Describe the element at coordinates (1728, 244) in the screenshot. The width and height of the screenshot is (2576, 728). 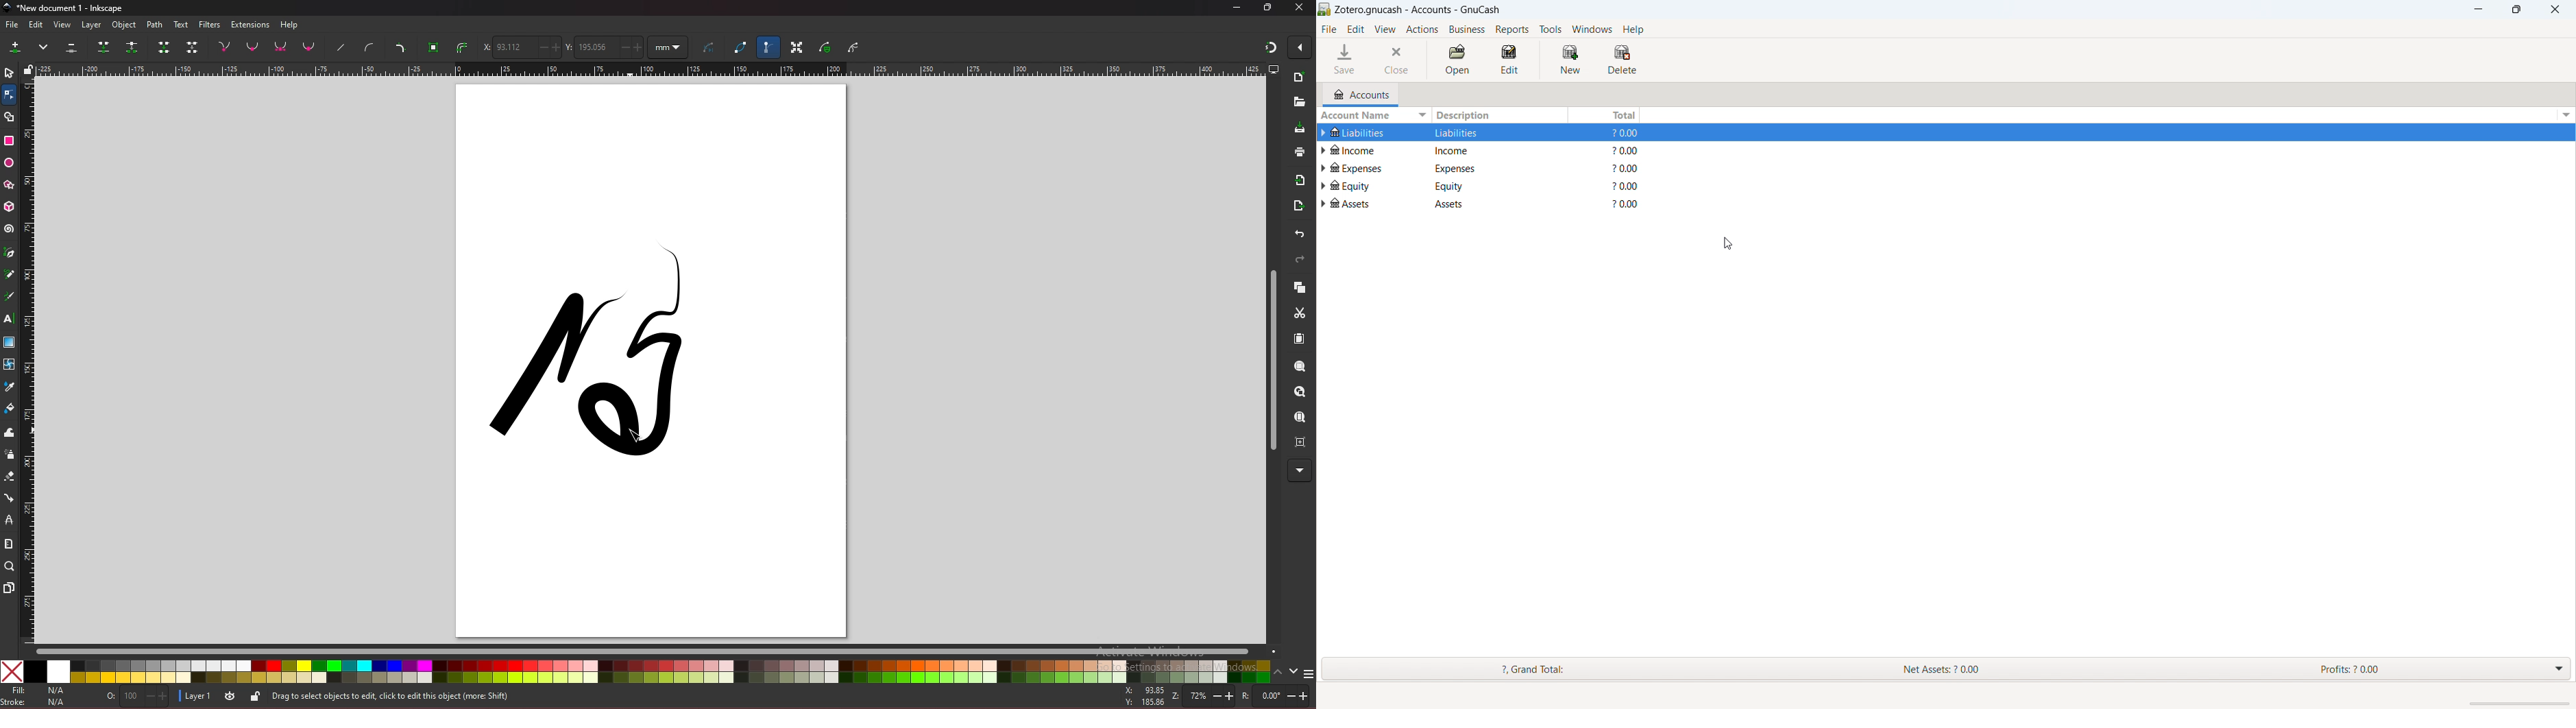
I see `cursor` at that location.